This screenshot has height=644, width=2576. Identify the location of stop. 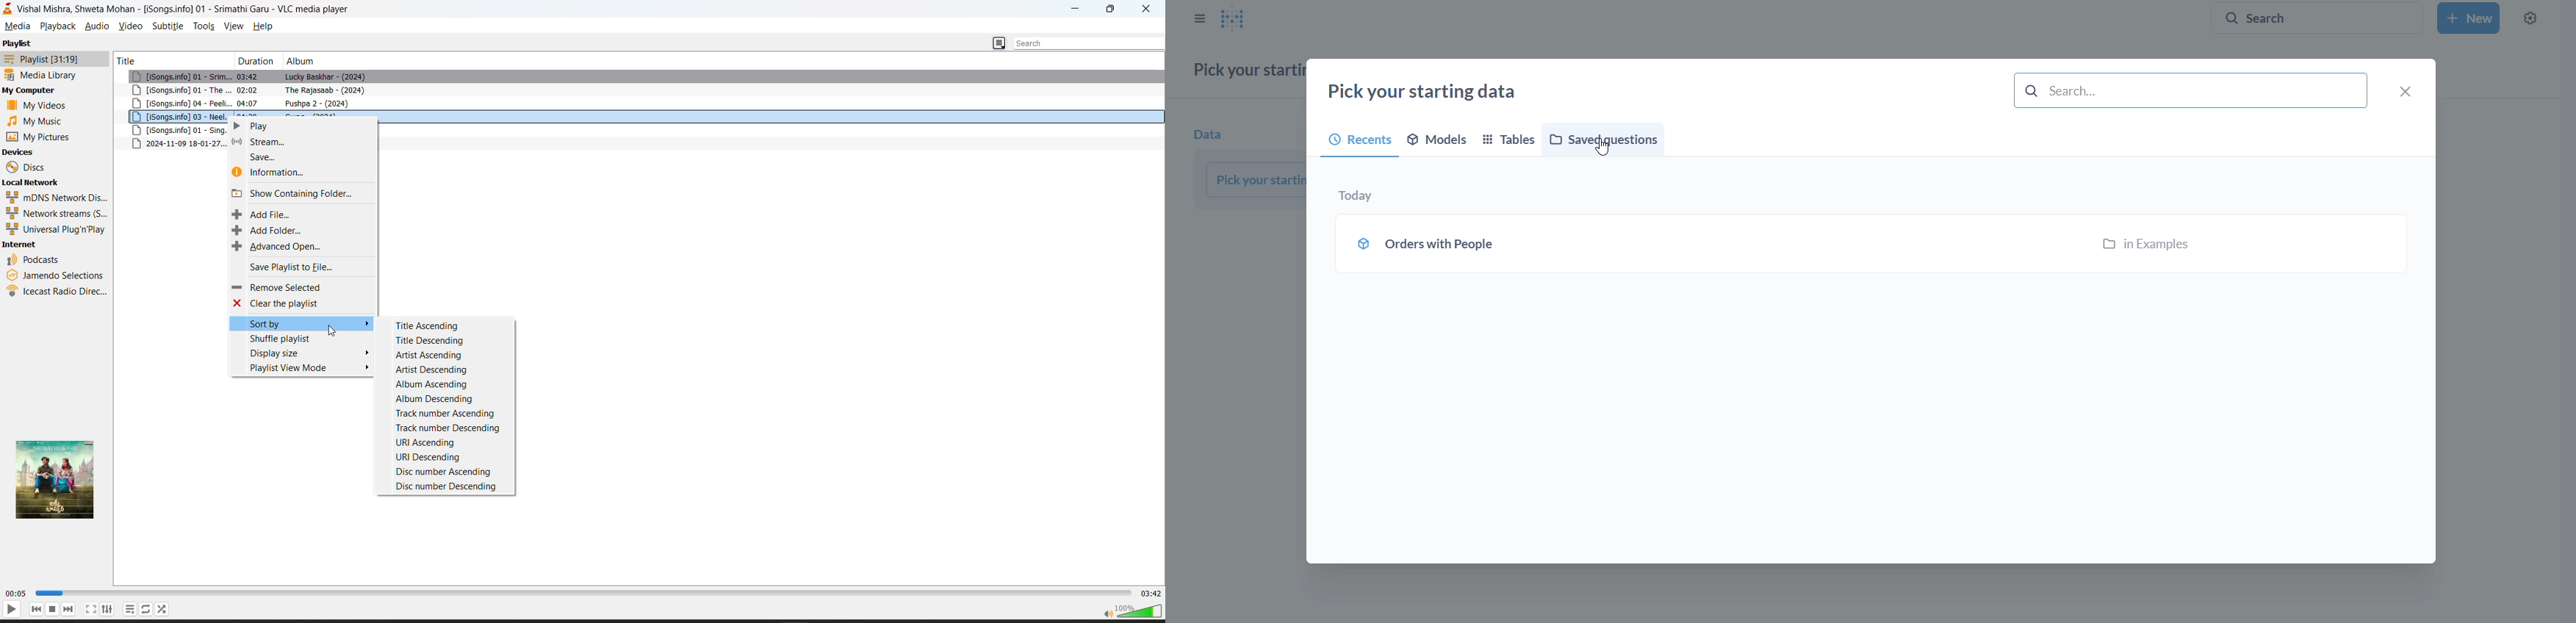
(53, 609).